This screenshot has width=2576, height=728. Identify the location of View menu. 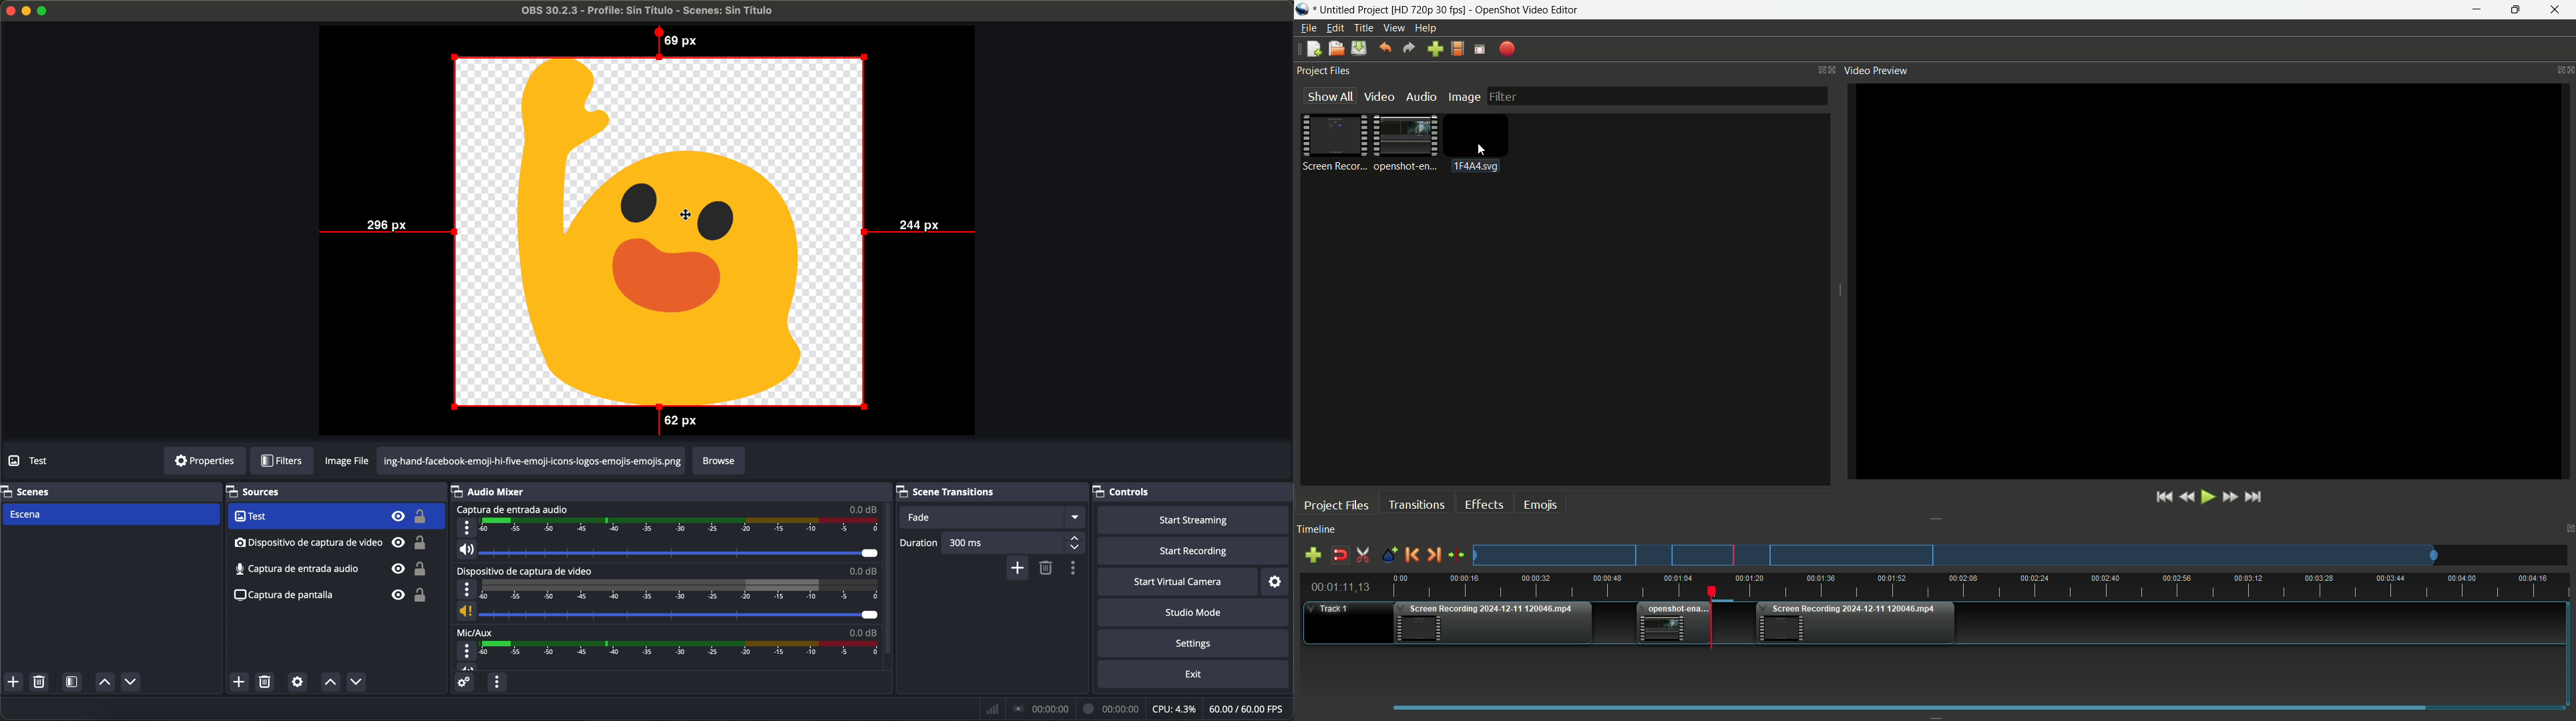
(1393, 29).